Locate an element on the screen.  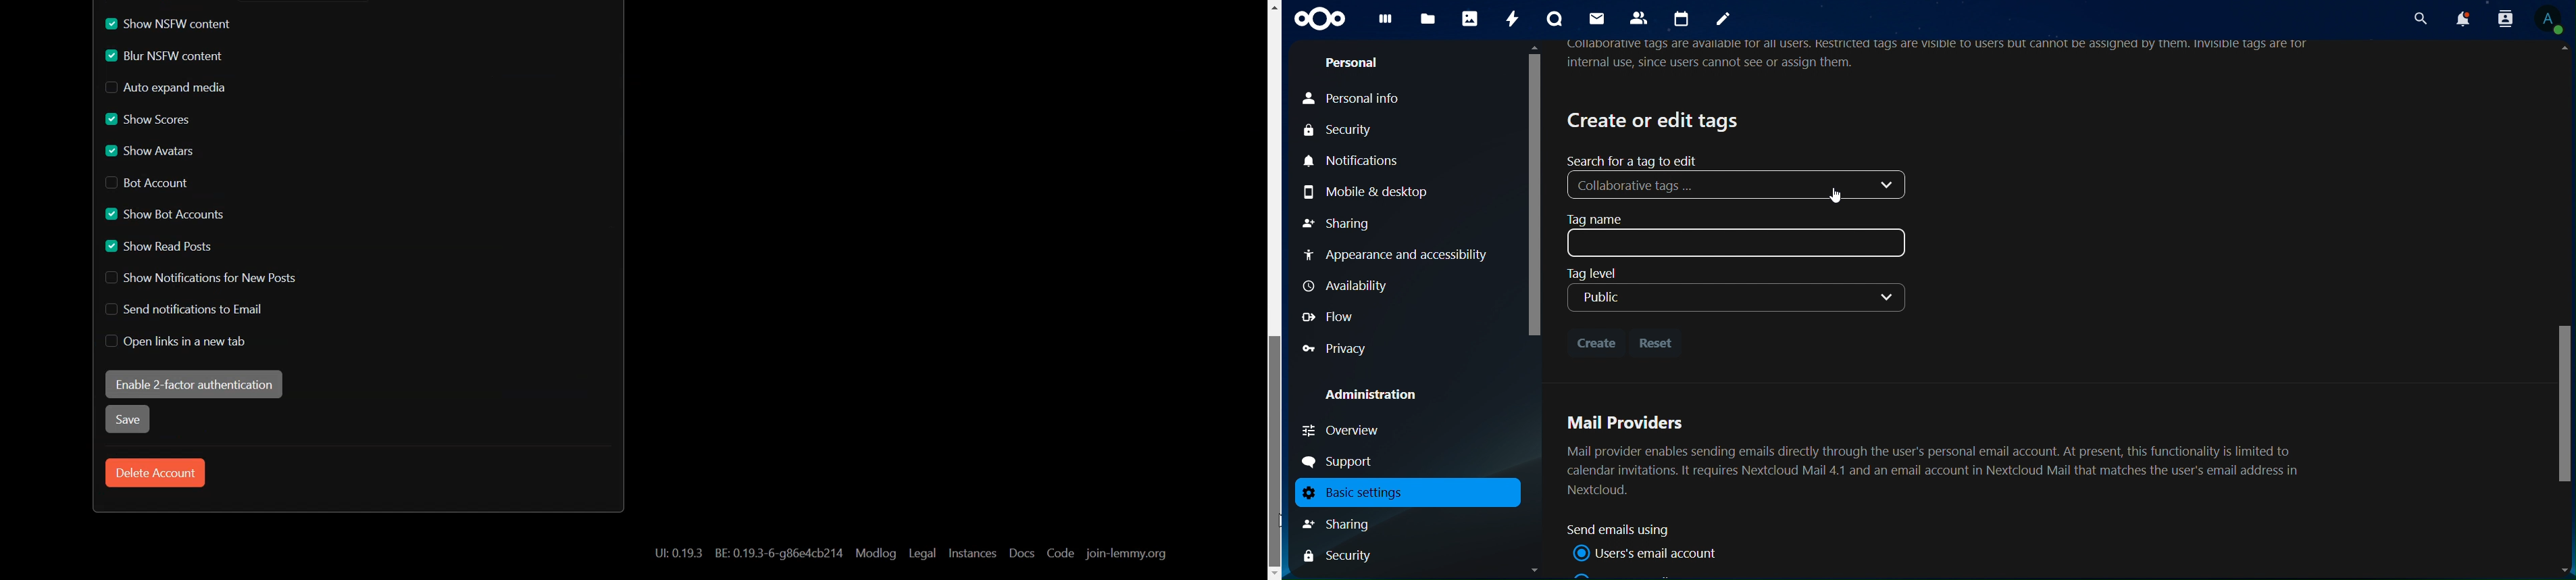
talk is located at coordinates (1553, 19).